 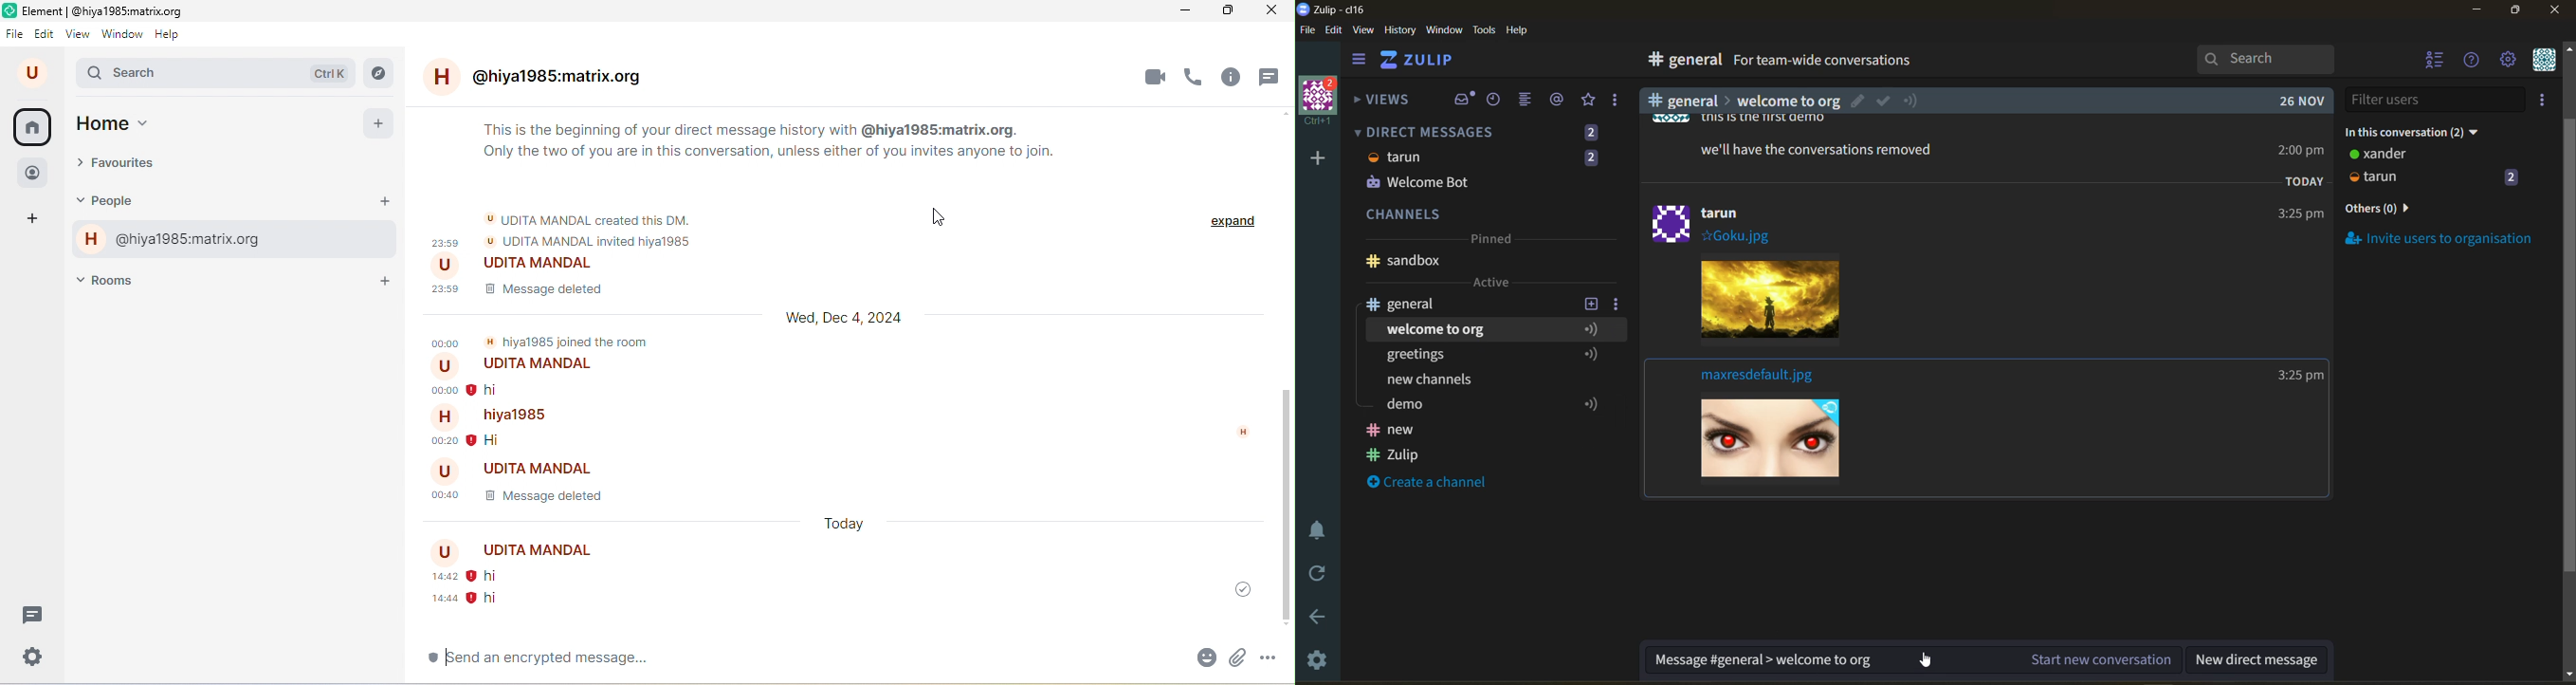 I want to click on settings, so click(x=34, y=656).